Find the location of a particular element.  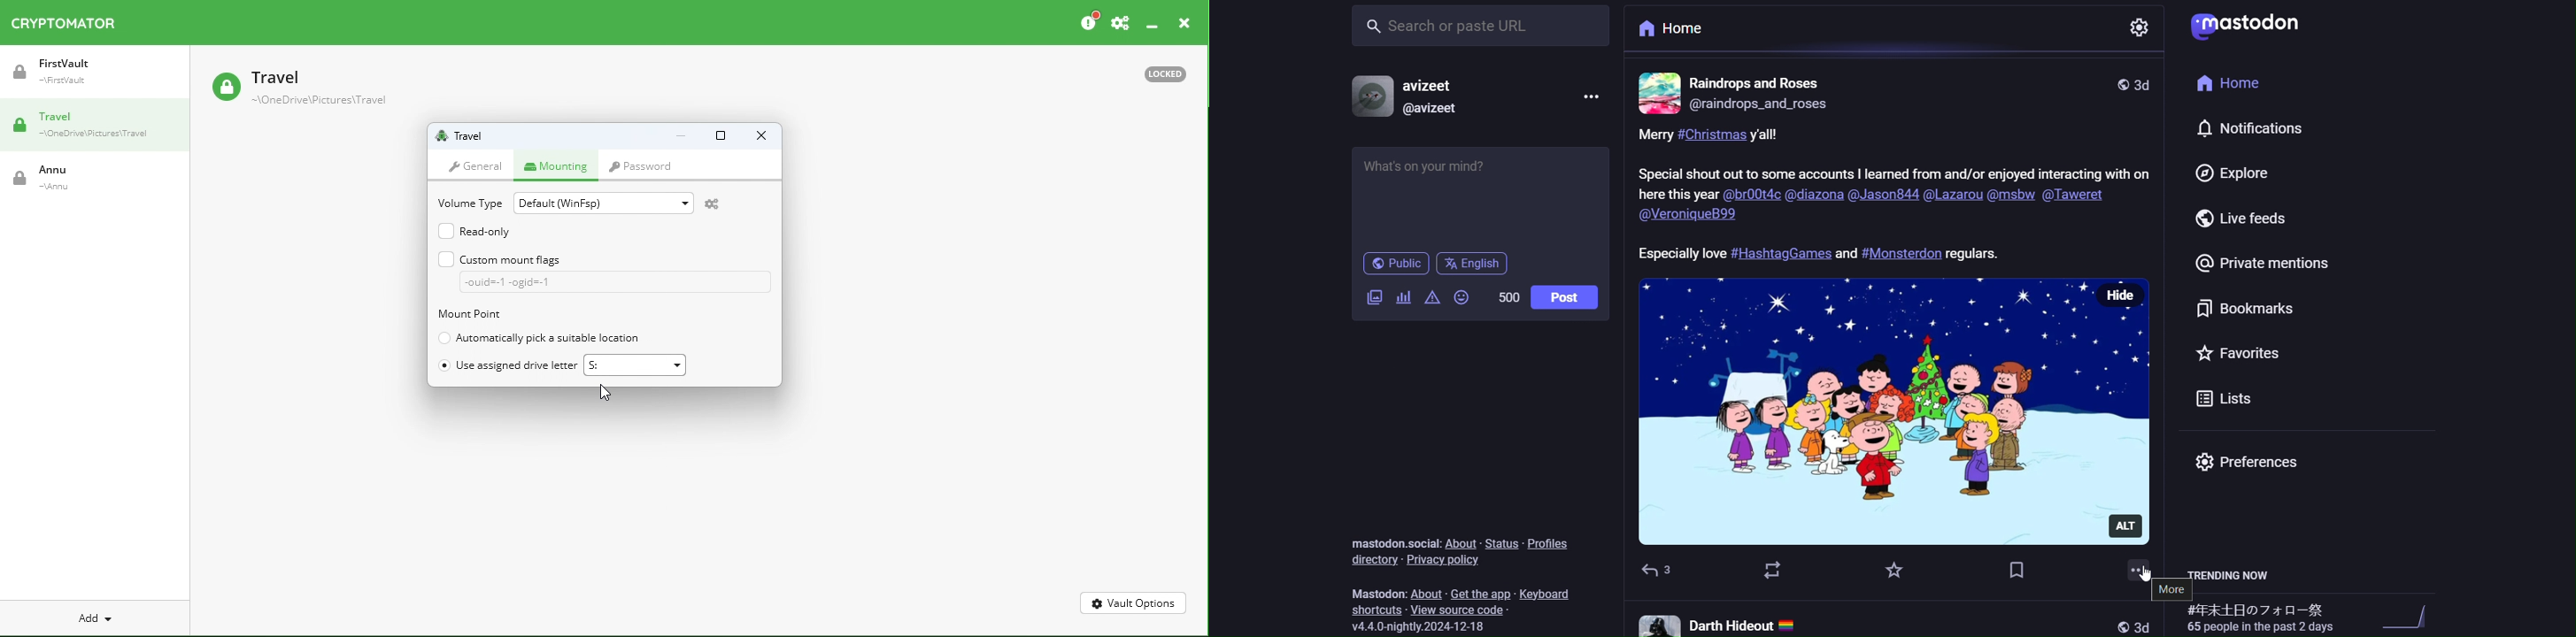

source code is located at coordinates (1459, 610).